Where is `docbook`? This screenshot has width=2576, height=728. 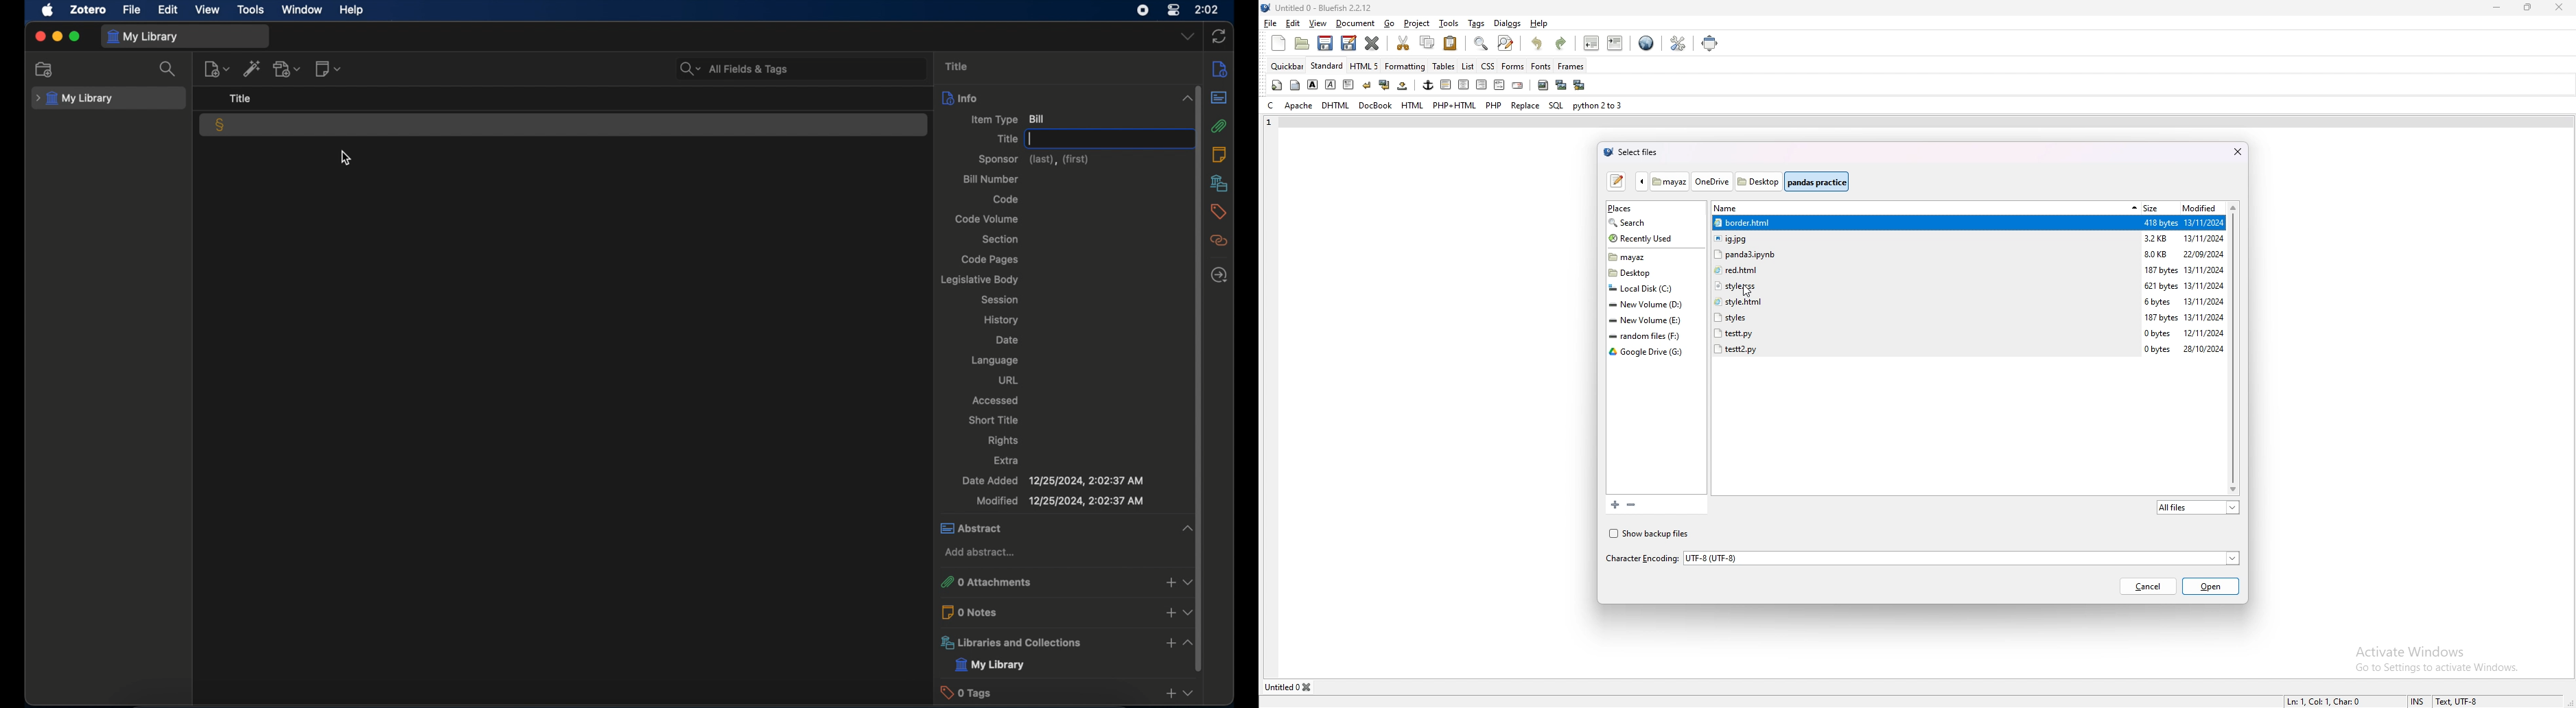 docbook is located at coordinates (1376, 106).